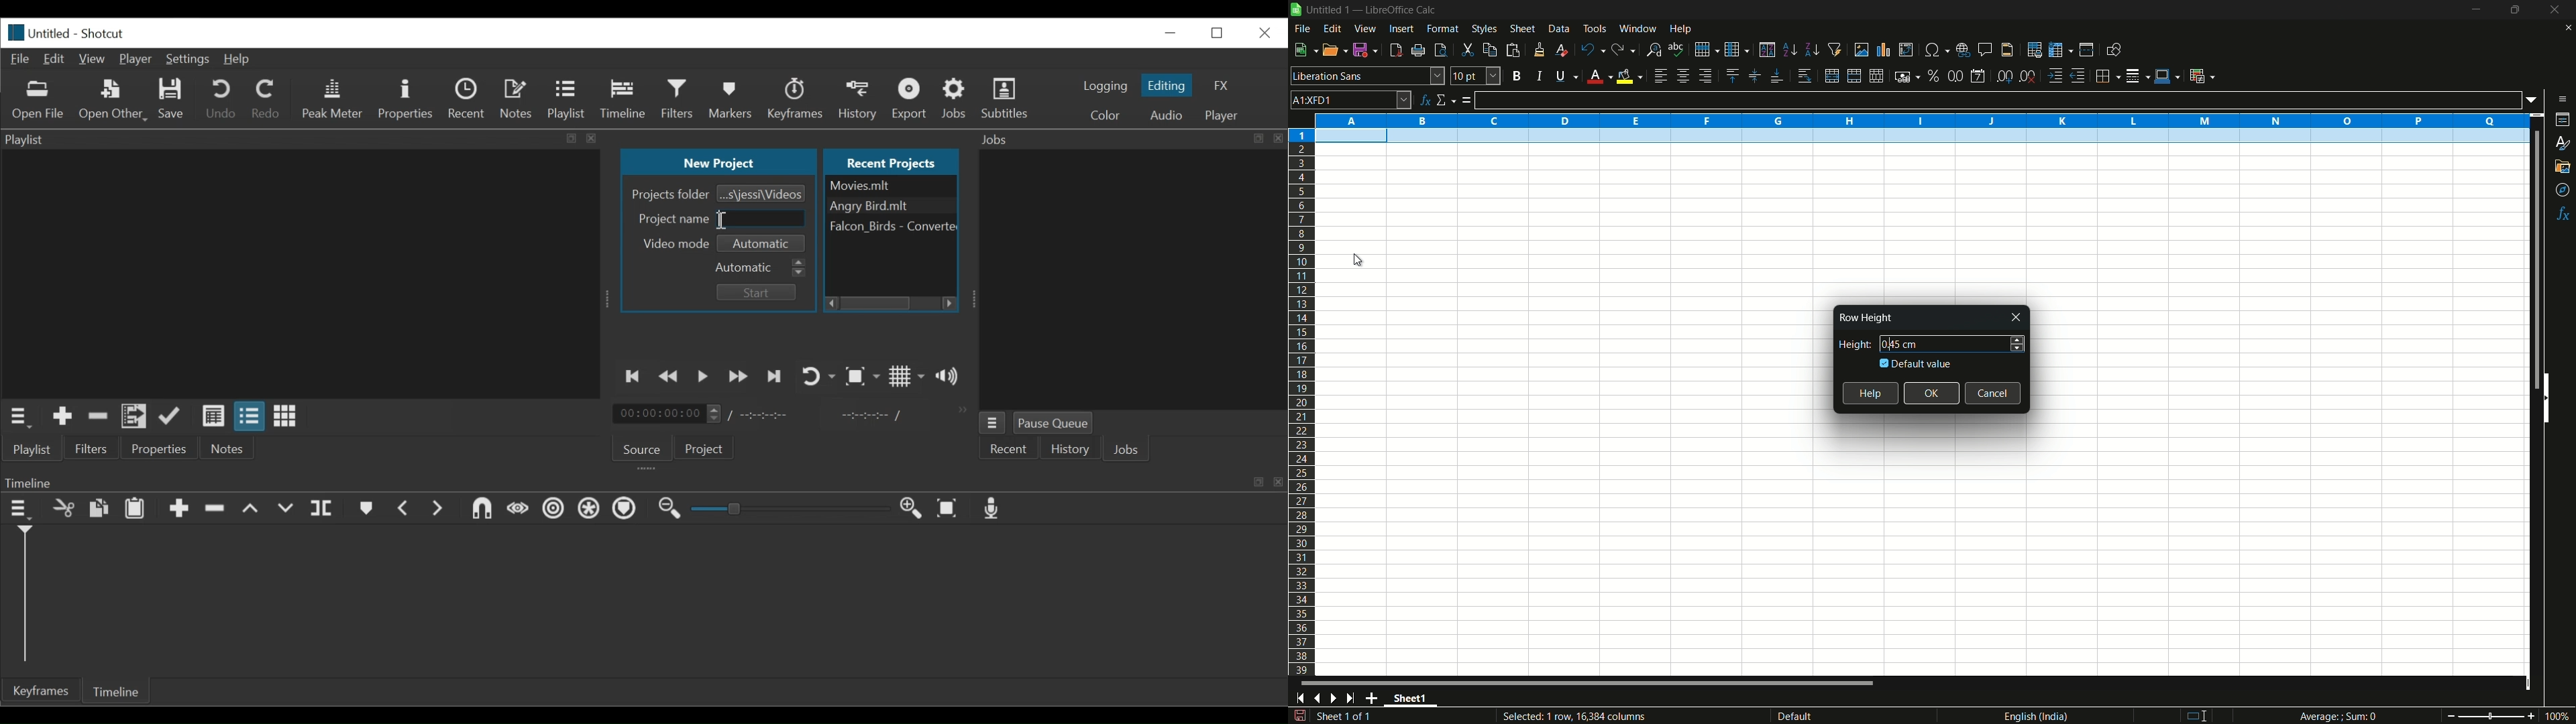  I want to click on Playlist Panel, so click(301, 139).